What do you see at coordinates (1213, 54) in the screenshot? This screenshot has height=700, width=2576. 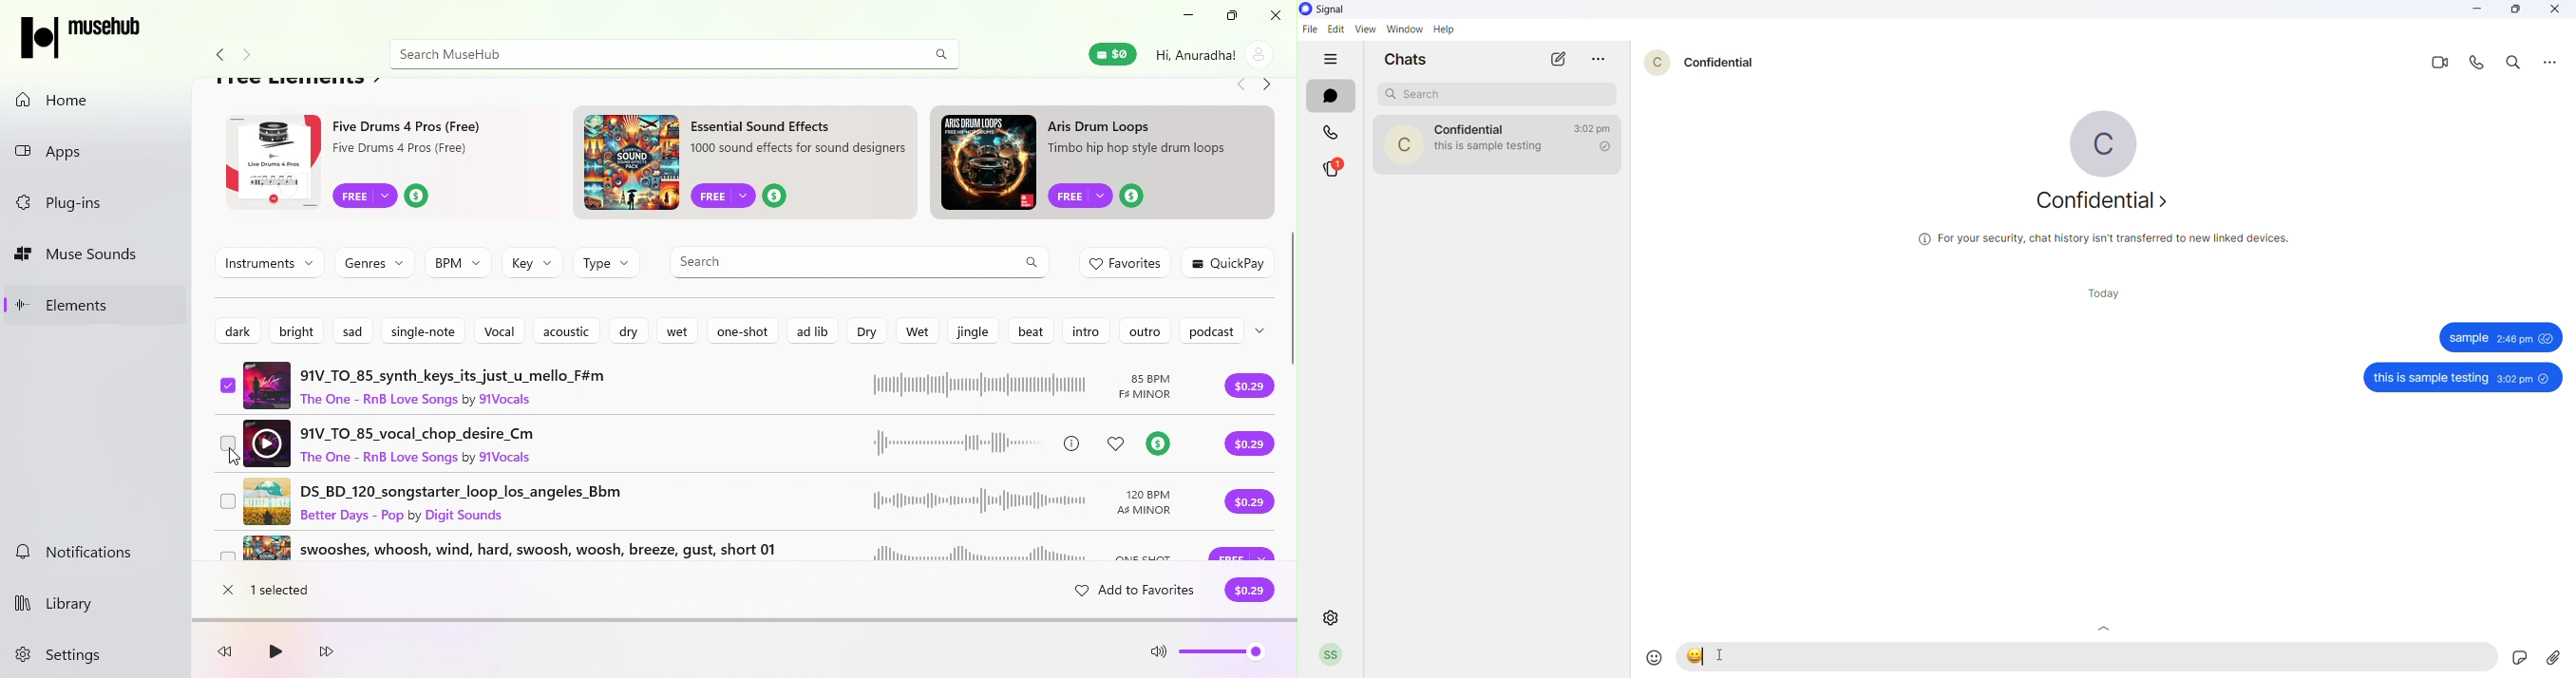 I see `Account` at bounding box center [1213, 54].